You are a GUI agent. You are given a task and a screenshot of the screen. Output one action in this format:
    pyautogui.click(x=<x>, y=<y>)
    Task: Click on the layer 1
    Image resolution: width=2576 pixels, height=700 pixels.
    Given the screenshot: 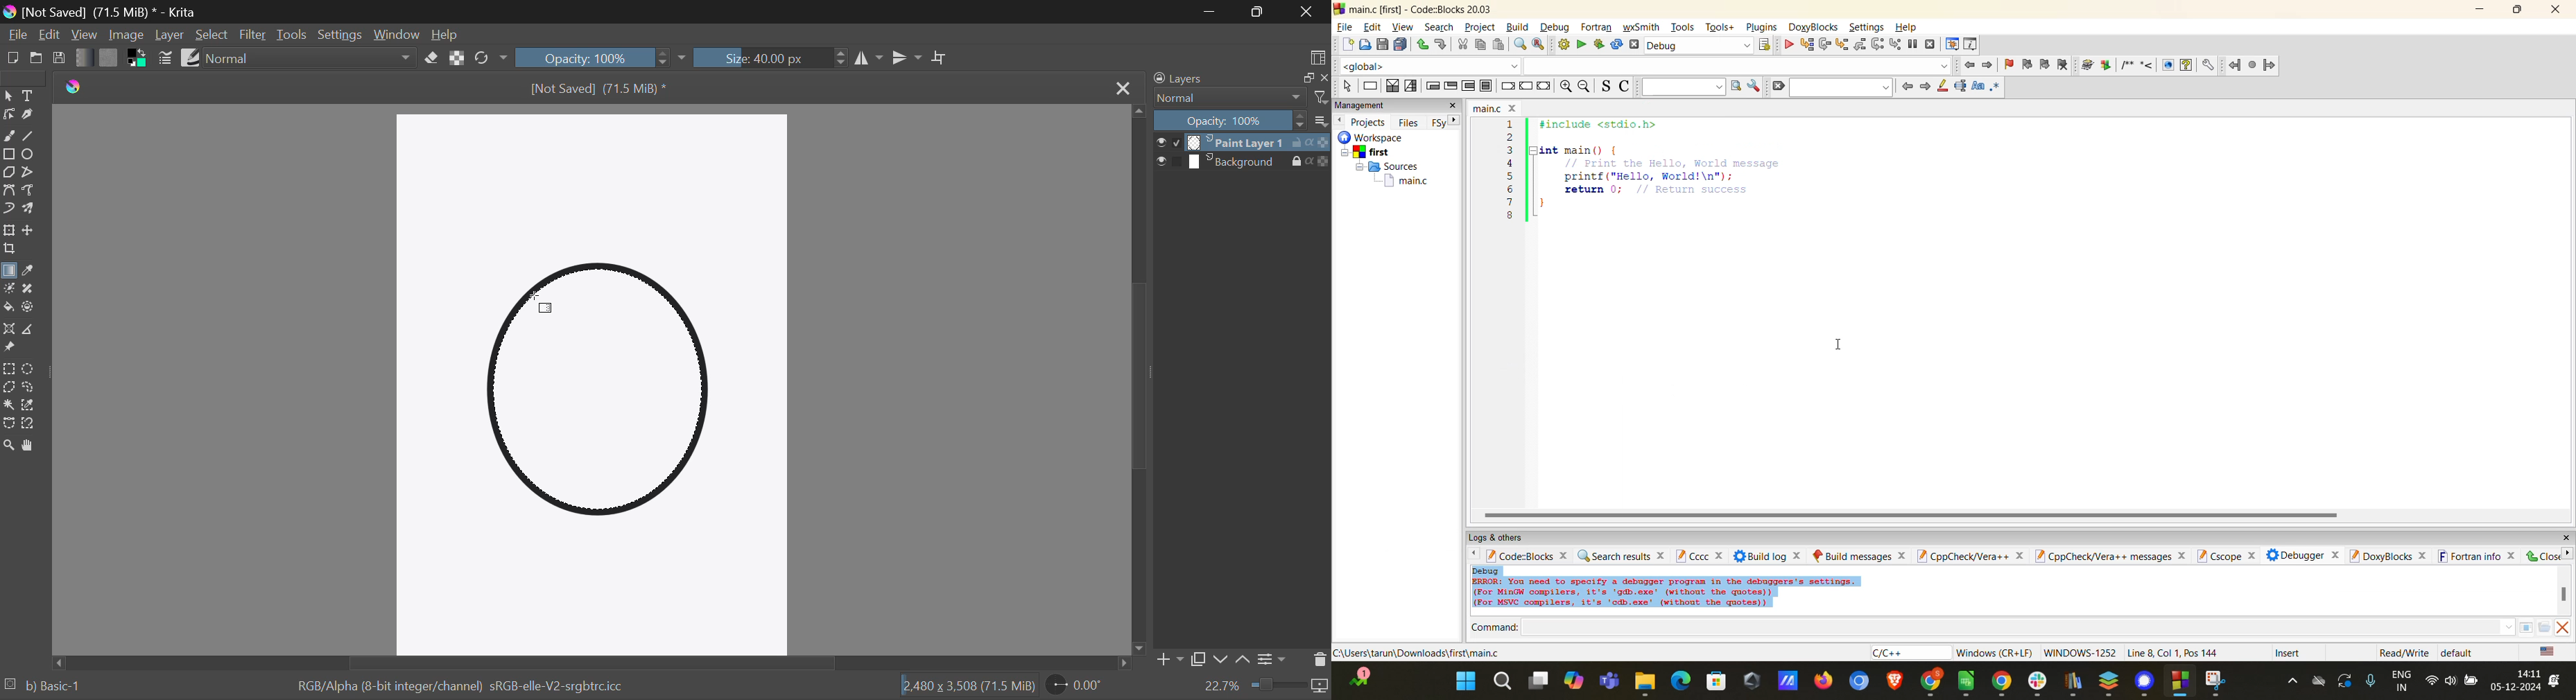 What is the action you would take?
    pyautogui.click(x=1237, y=143)
    